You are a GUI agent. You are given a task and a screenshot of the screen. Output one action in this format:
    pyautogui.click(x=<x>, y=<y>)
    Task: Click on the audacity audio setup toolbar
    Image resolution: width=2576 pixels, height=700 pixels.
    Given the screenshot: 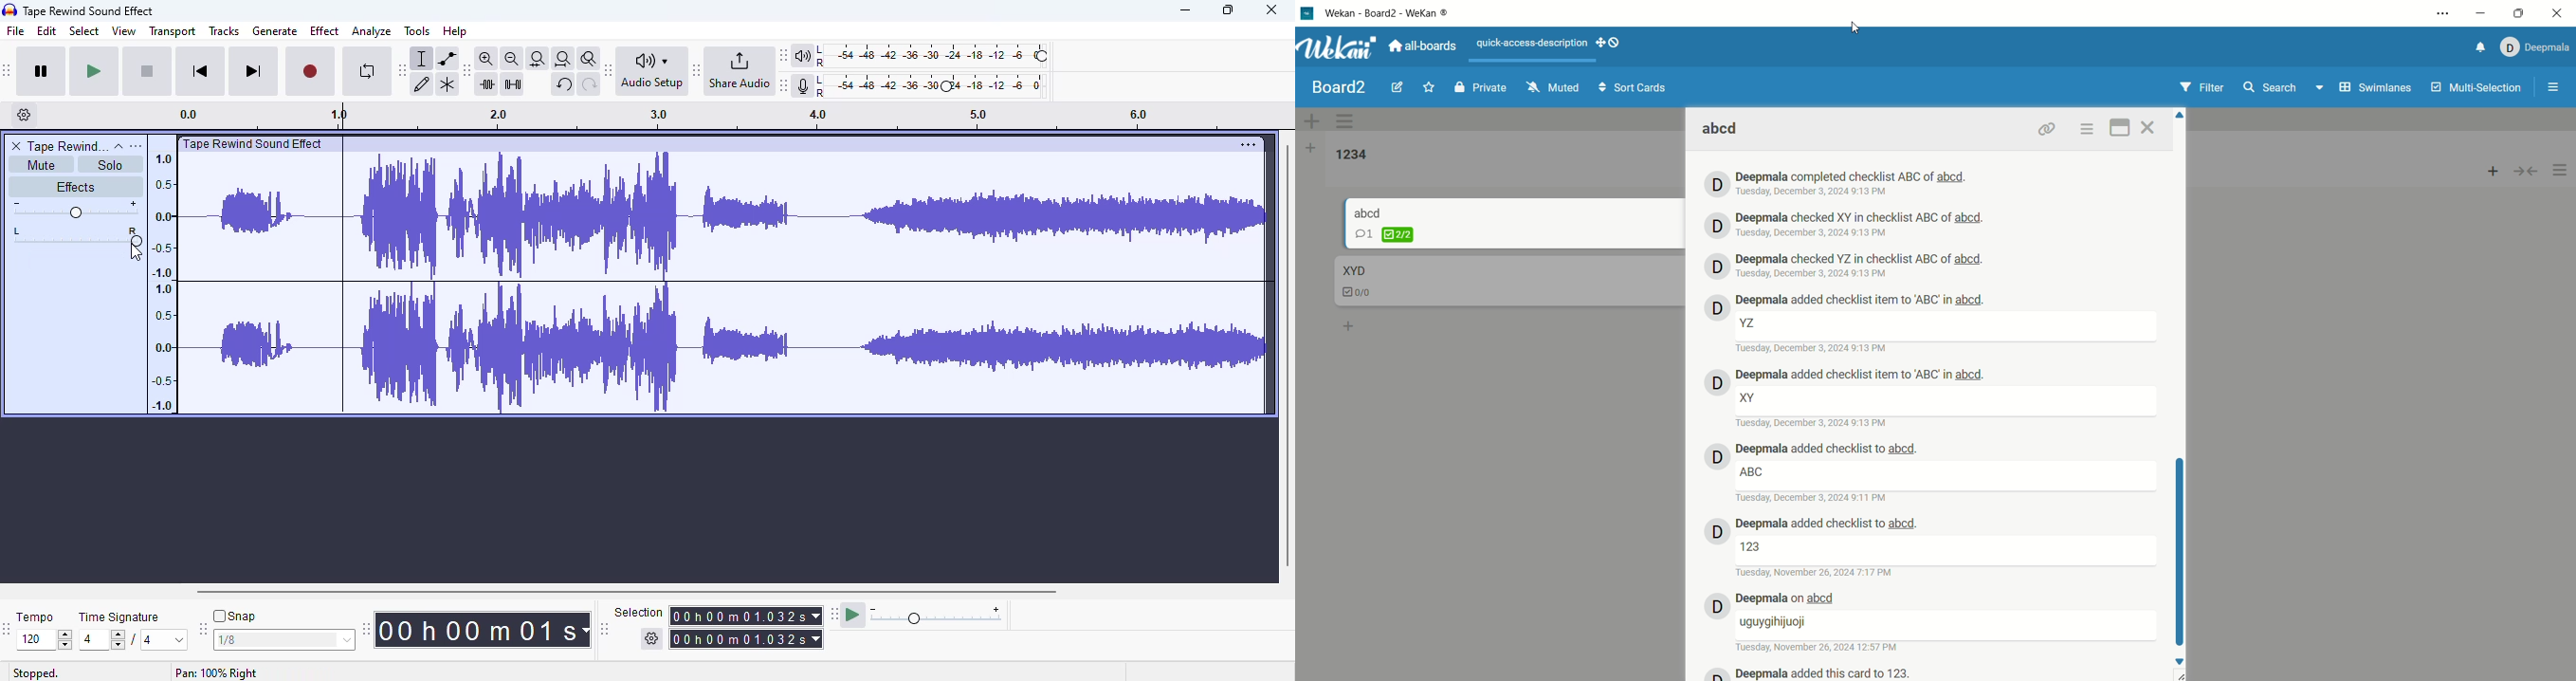 What is the action you would take?
    pyautogui.click(x=609, y=70)
    